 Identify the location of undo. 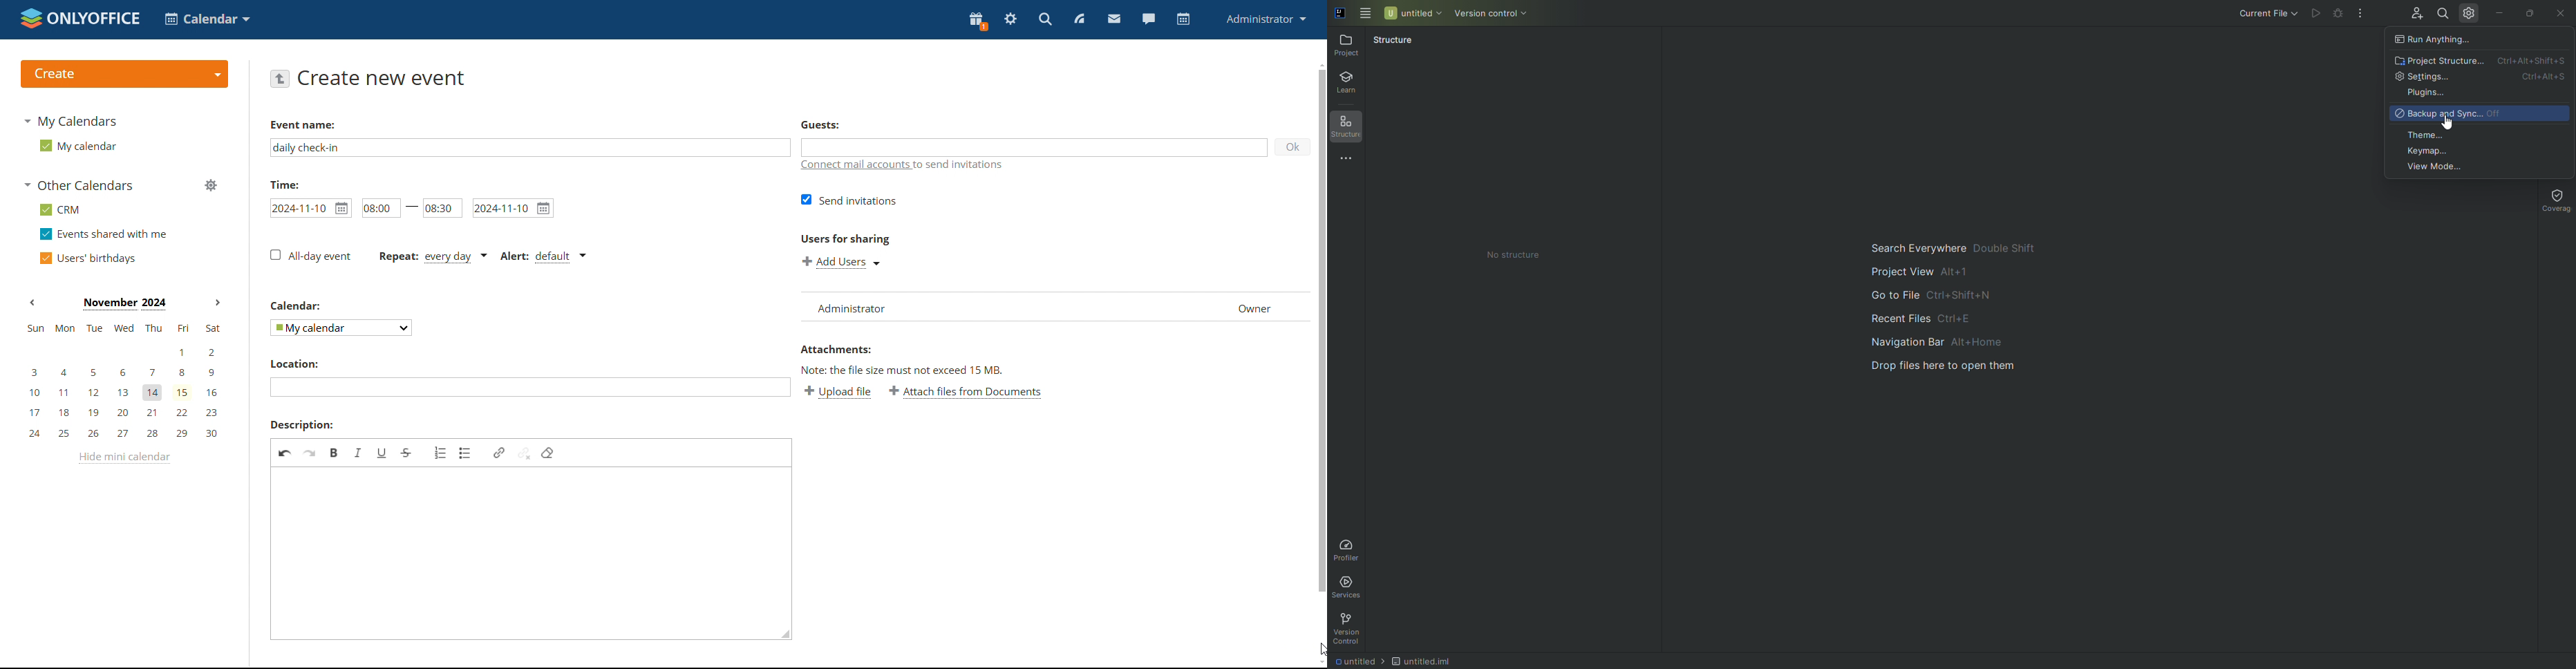
(285, 453).